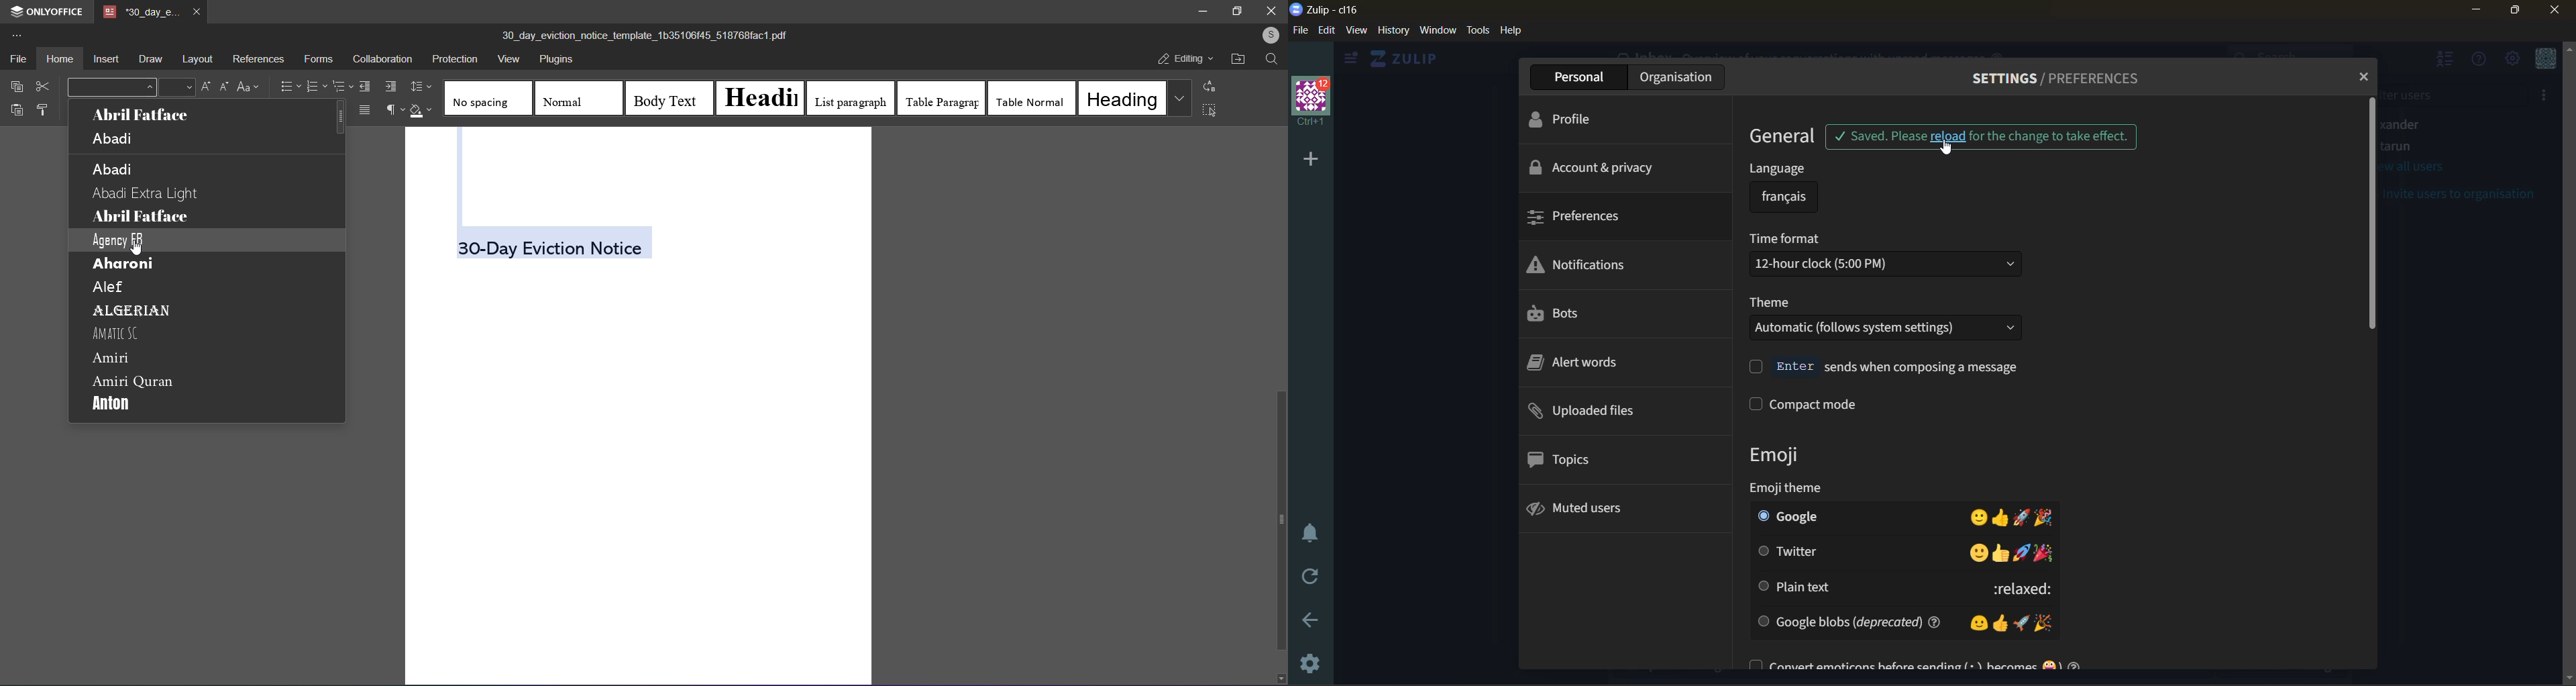  Describe the element at coordinates (1308, 159) in the screenshot. I see `add organisation` at that location.